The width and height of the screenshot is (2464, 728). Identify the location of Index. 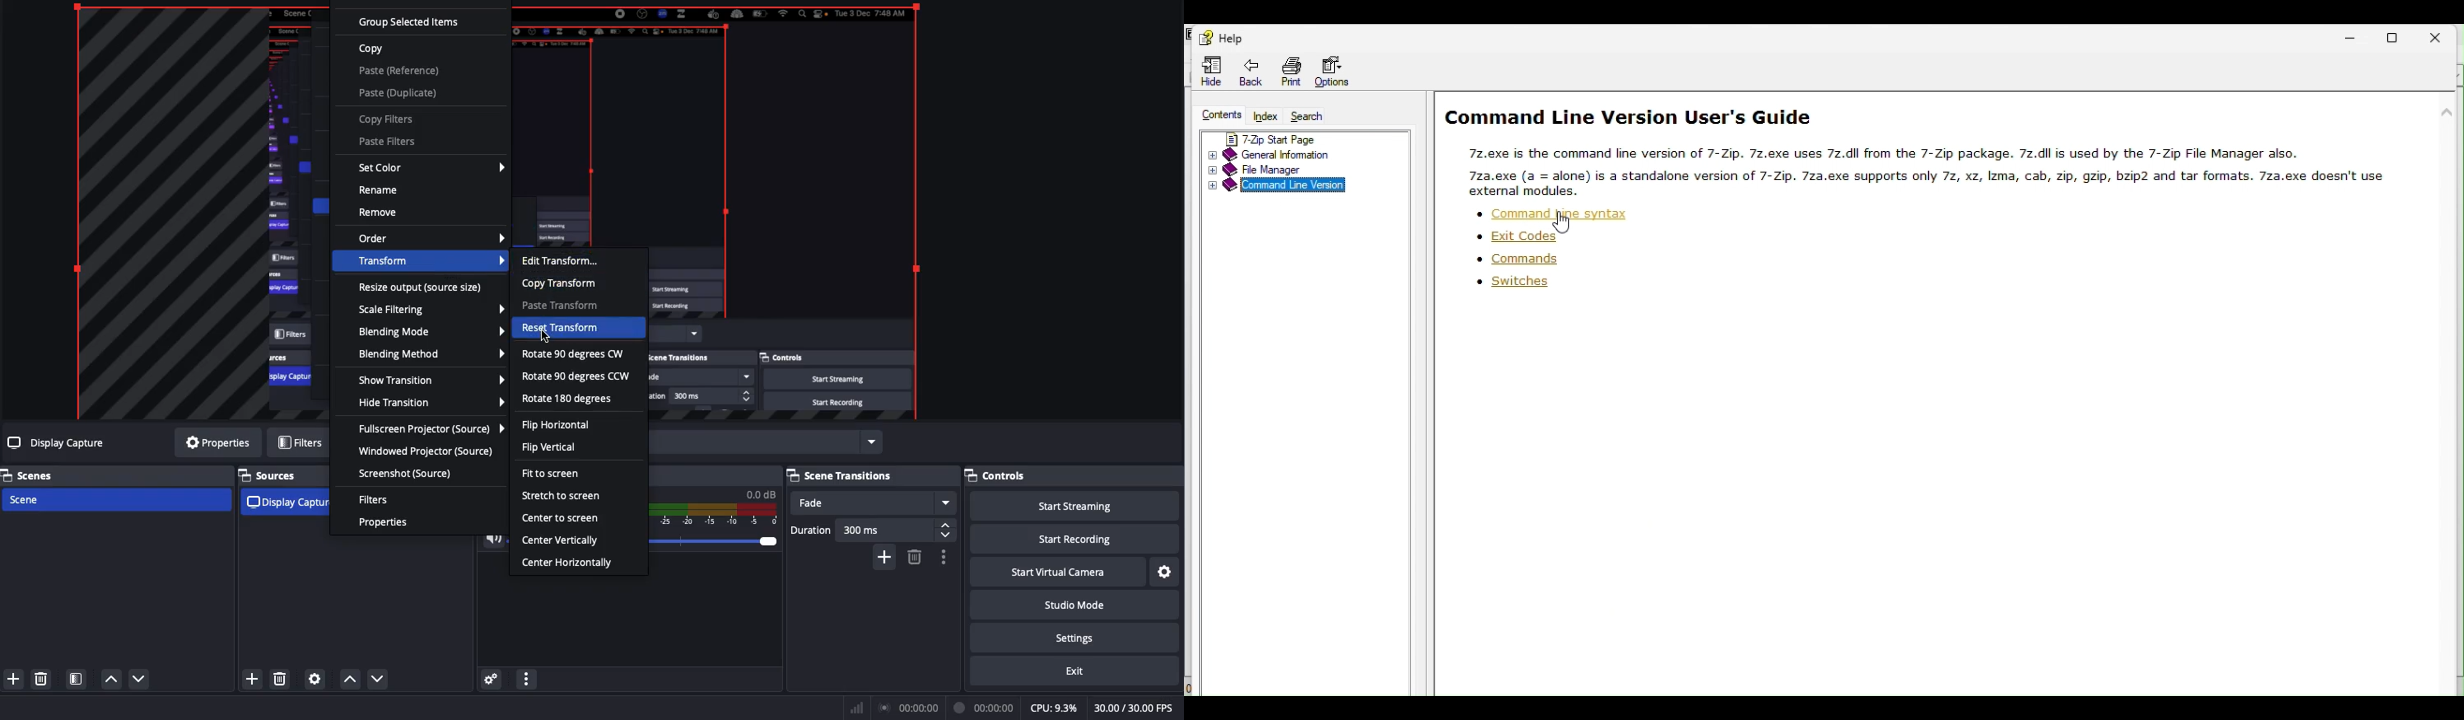
(1264, 117).